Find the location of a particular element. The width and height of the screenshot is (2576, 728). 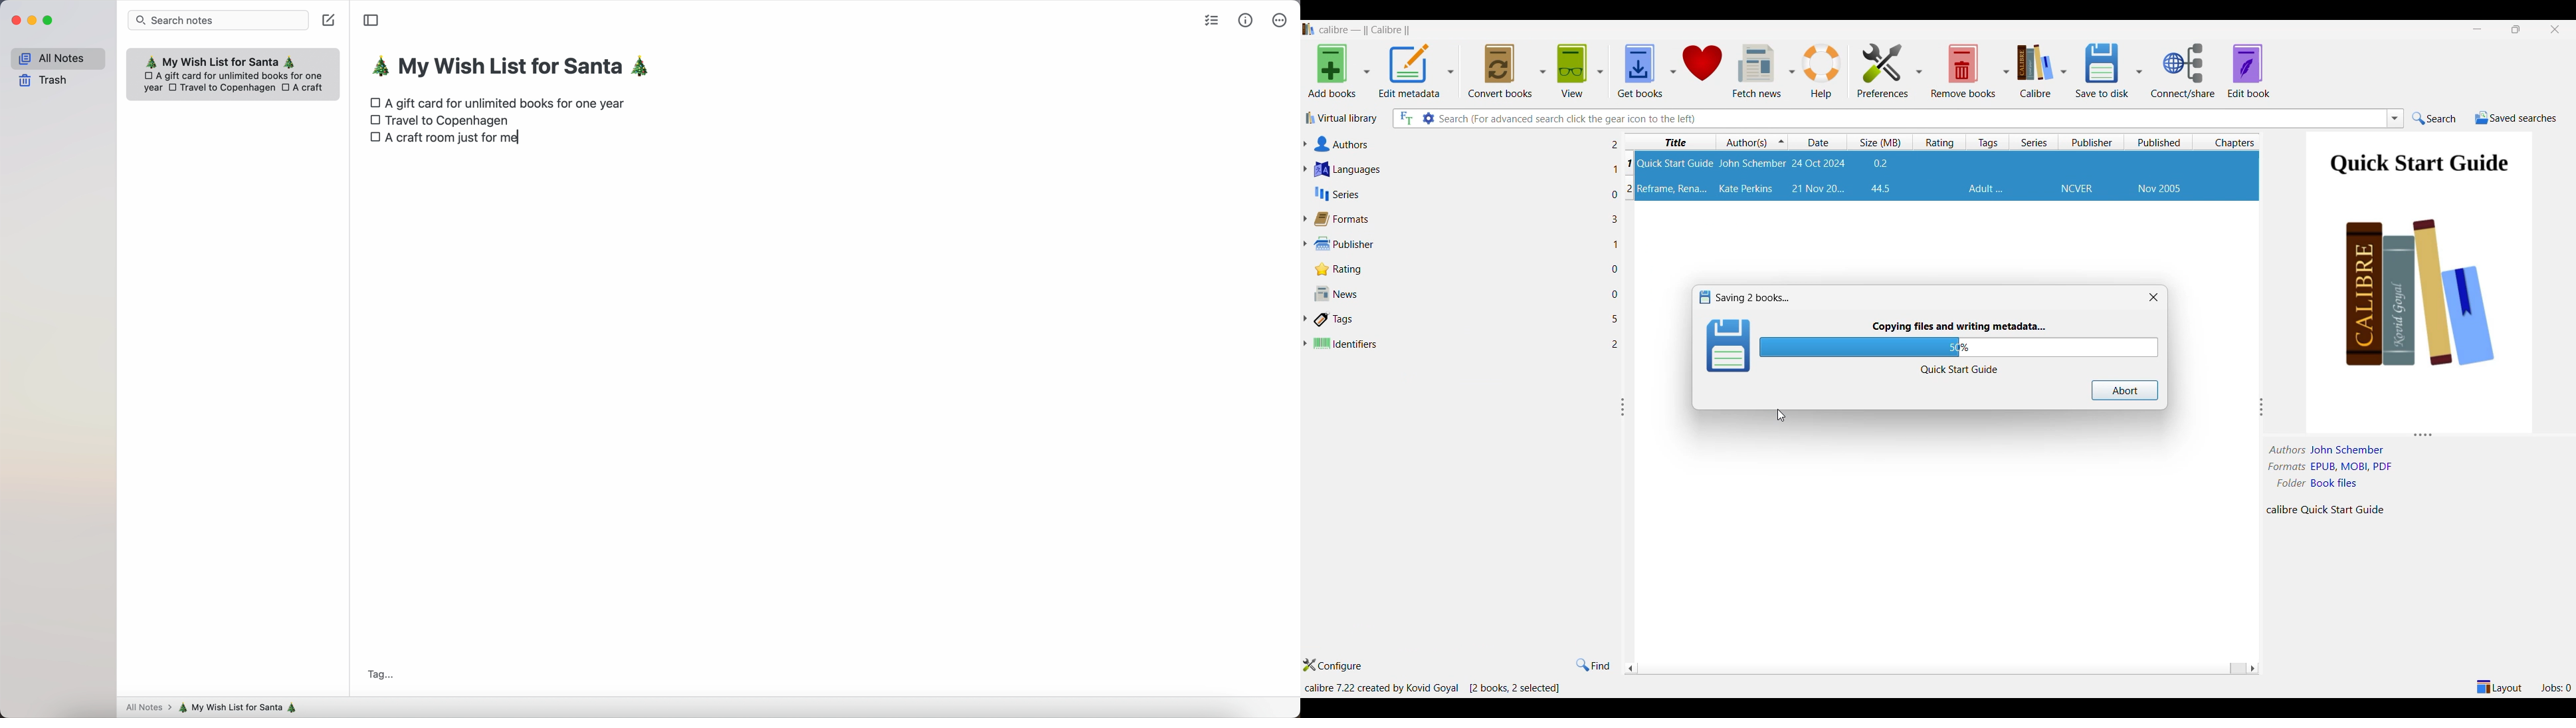

My wish list for Santa is located at coordinates (227, 60).